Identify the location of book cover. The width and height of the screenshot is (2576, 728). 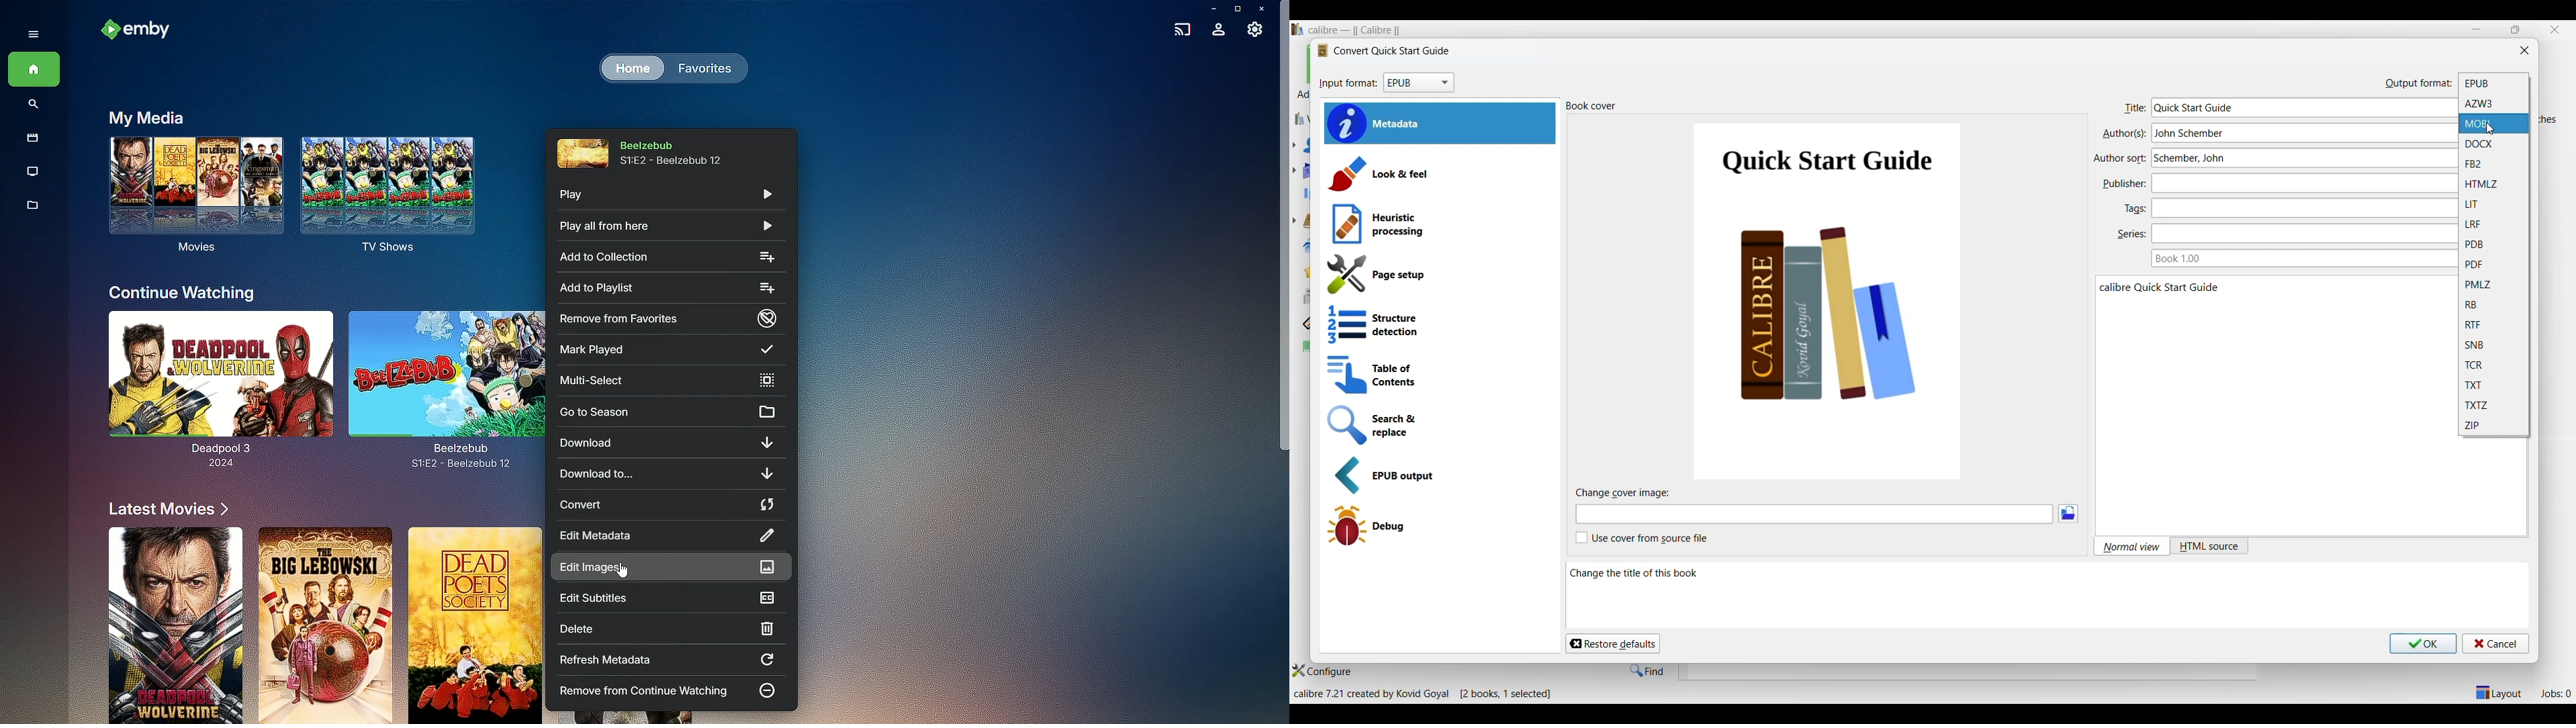
(1594, 107).